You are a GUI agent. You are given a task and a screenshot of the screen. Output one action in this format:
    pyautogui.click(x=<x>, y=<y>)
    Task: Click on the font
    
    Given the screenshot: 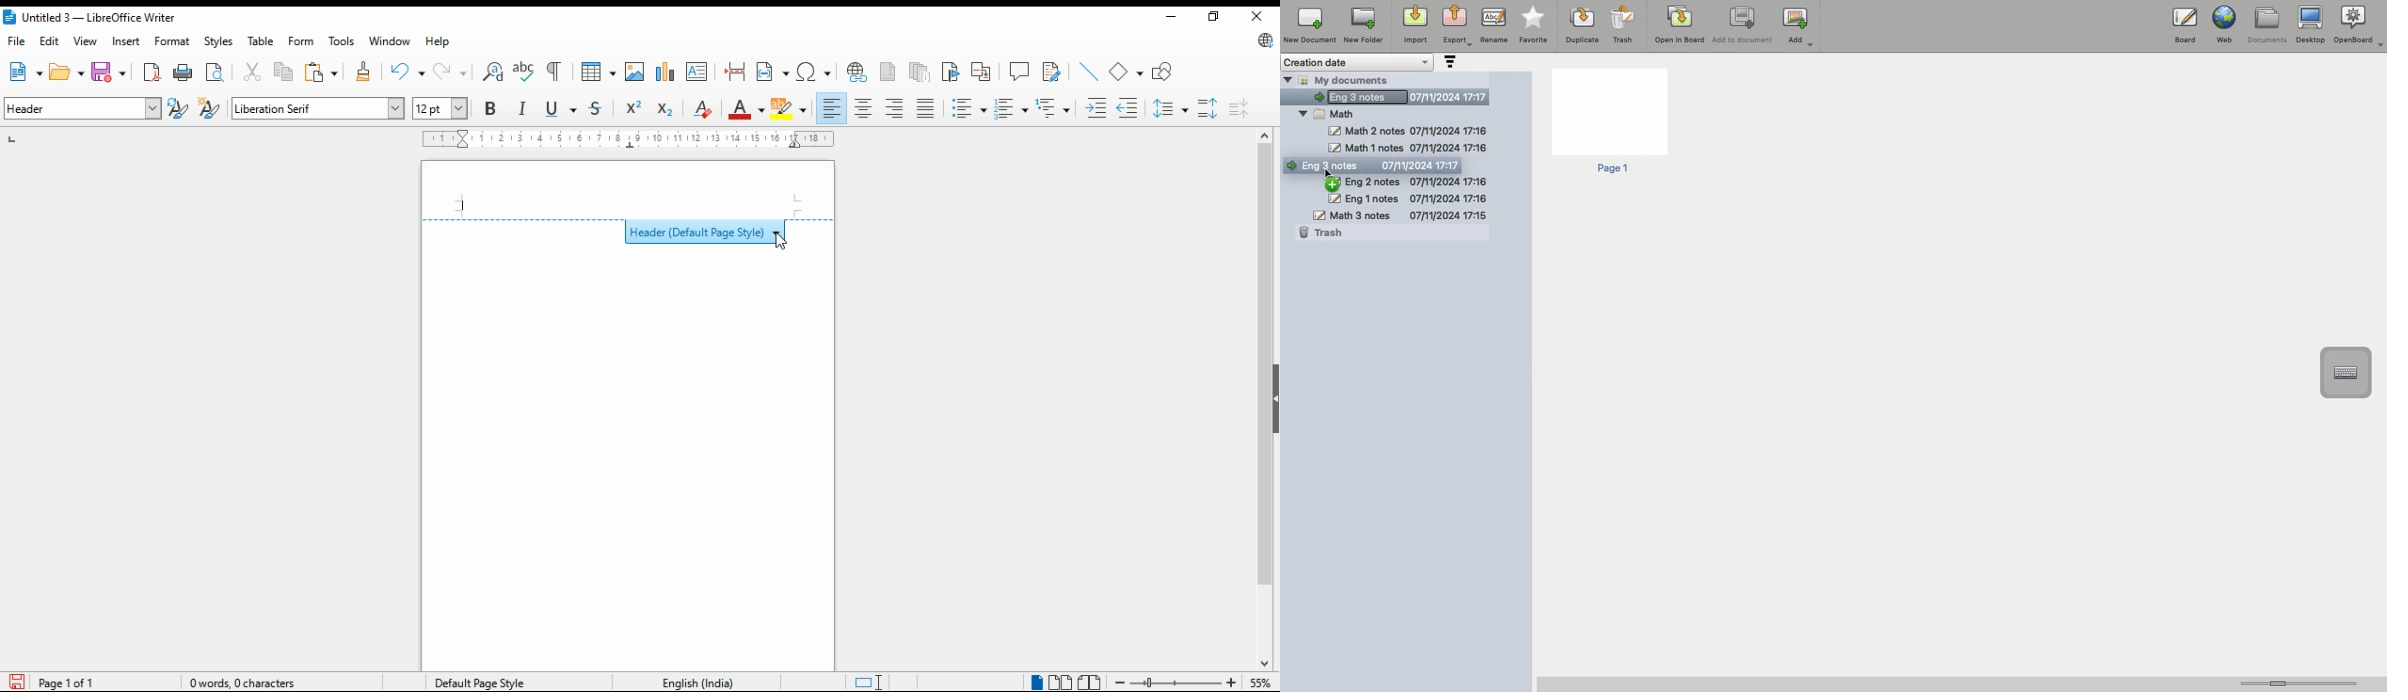 What is the action you would take?
    pyautogui.click(x=318, y=109)
    